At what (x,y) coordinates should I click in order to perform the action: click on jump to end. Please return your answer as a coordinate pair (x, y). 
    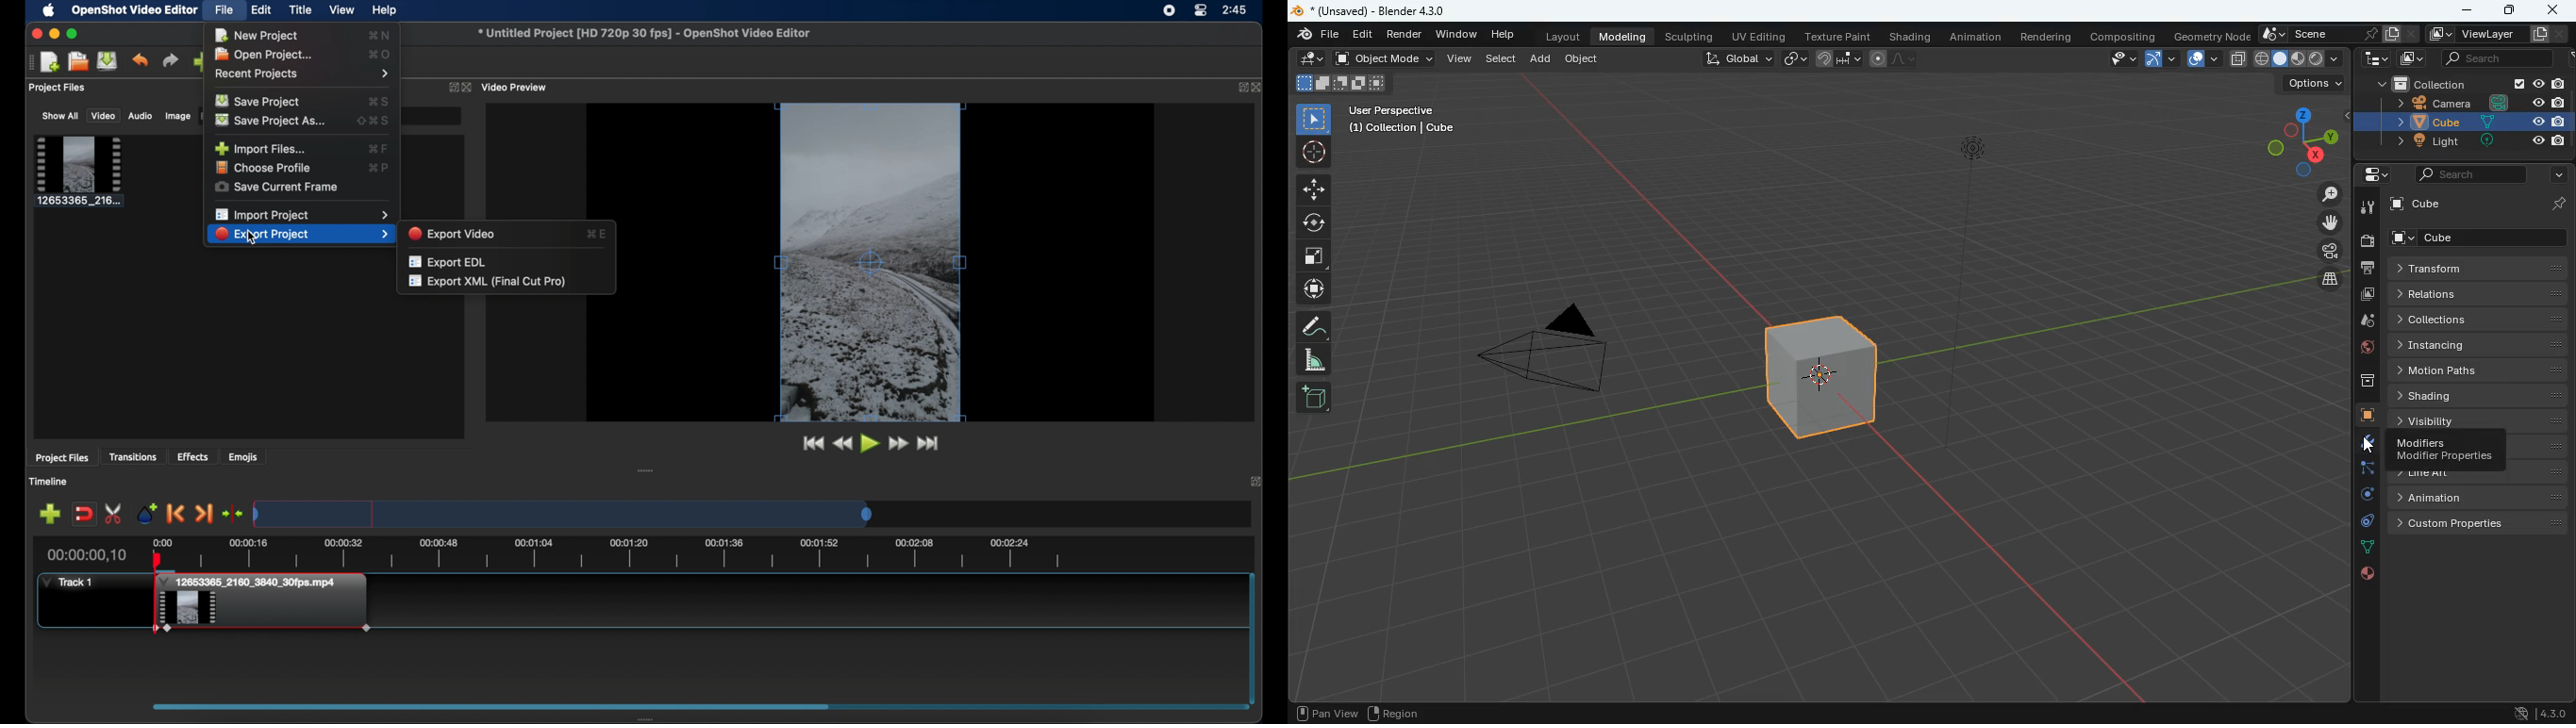
    Looking at the image, I should click on (929, 443).